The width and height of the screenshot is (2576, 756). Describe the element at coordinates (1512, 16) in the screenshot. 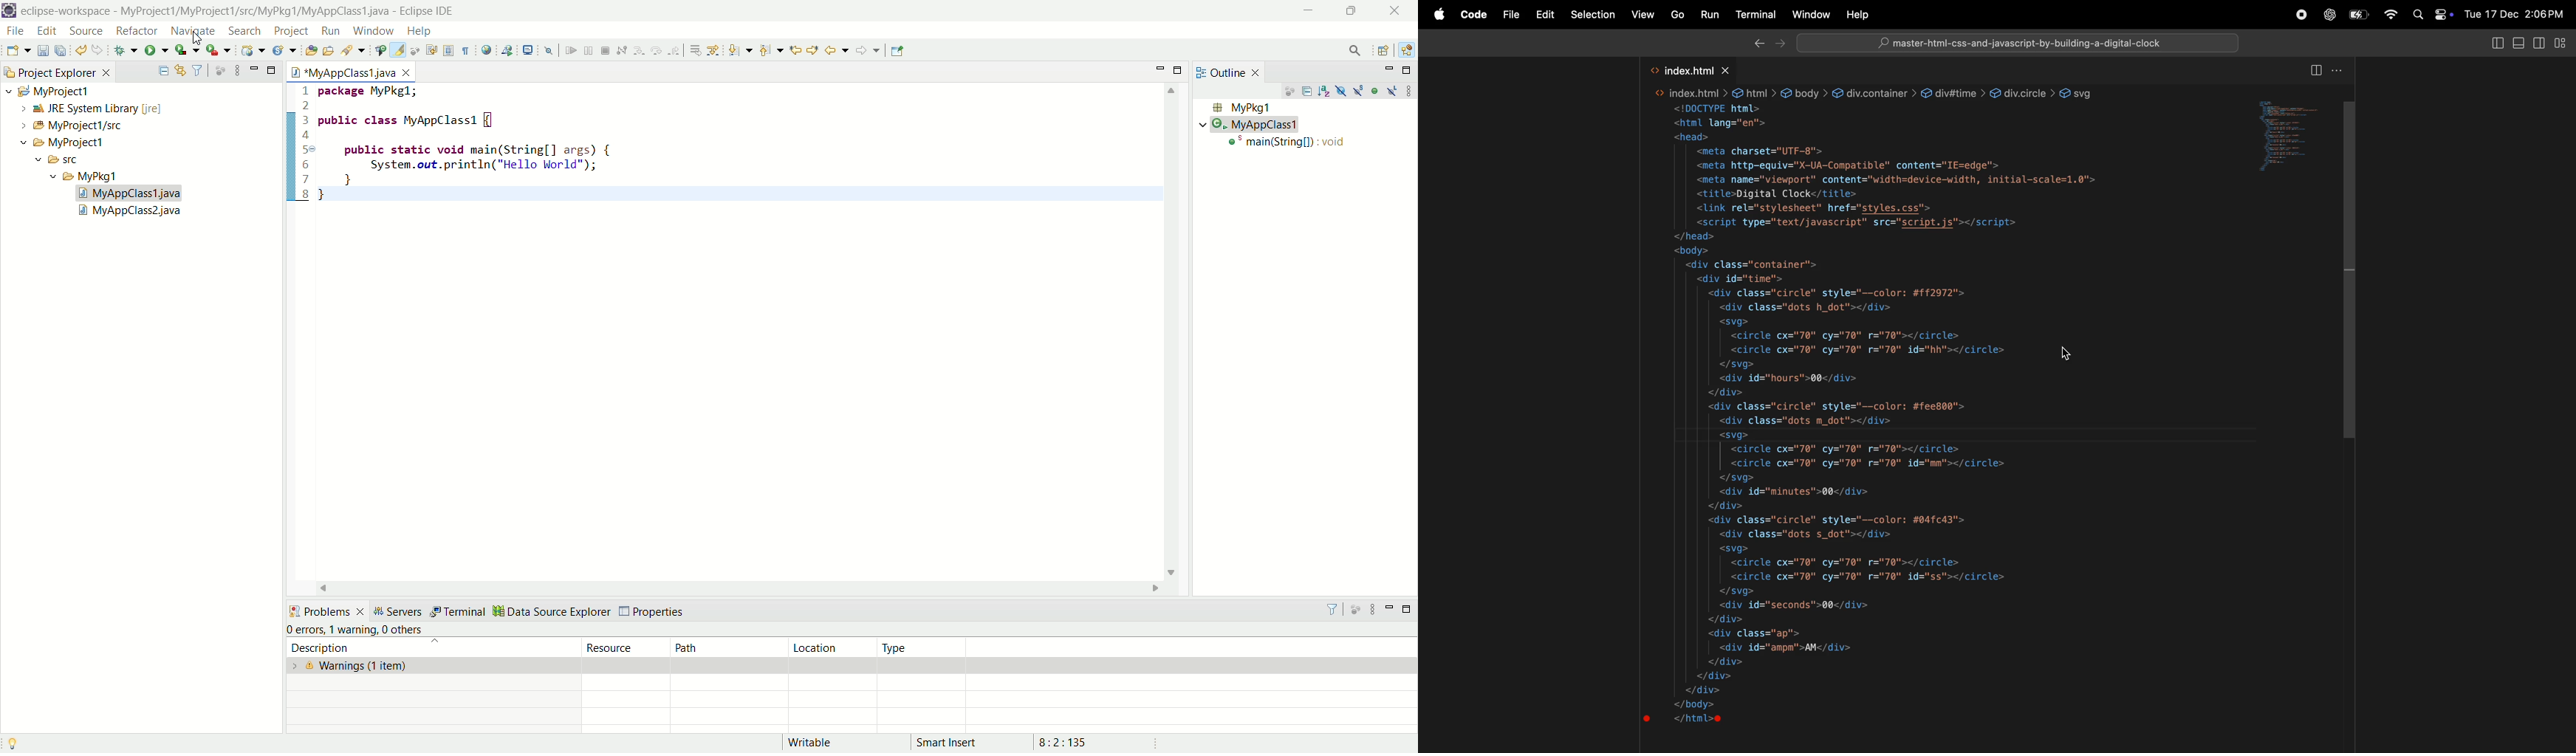

I see `file` at that location.